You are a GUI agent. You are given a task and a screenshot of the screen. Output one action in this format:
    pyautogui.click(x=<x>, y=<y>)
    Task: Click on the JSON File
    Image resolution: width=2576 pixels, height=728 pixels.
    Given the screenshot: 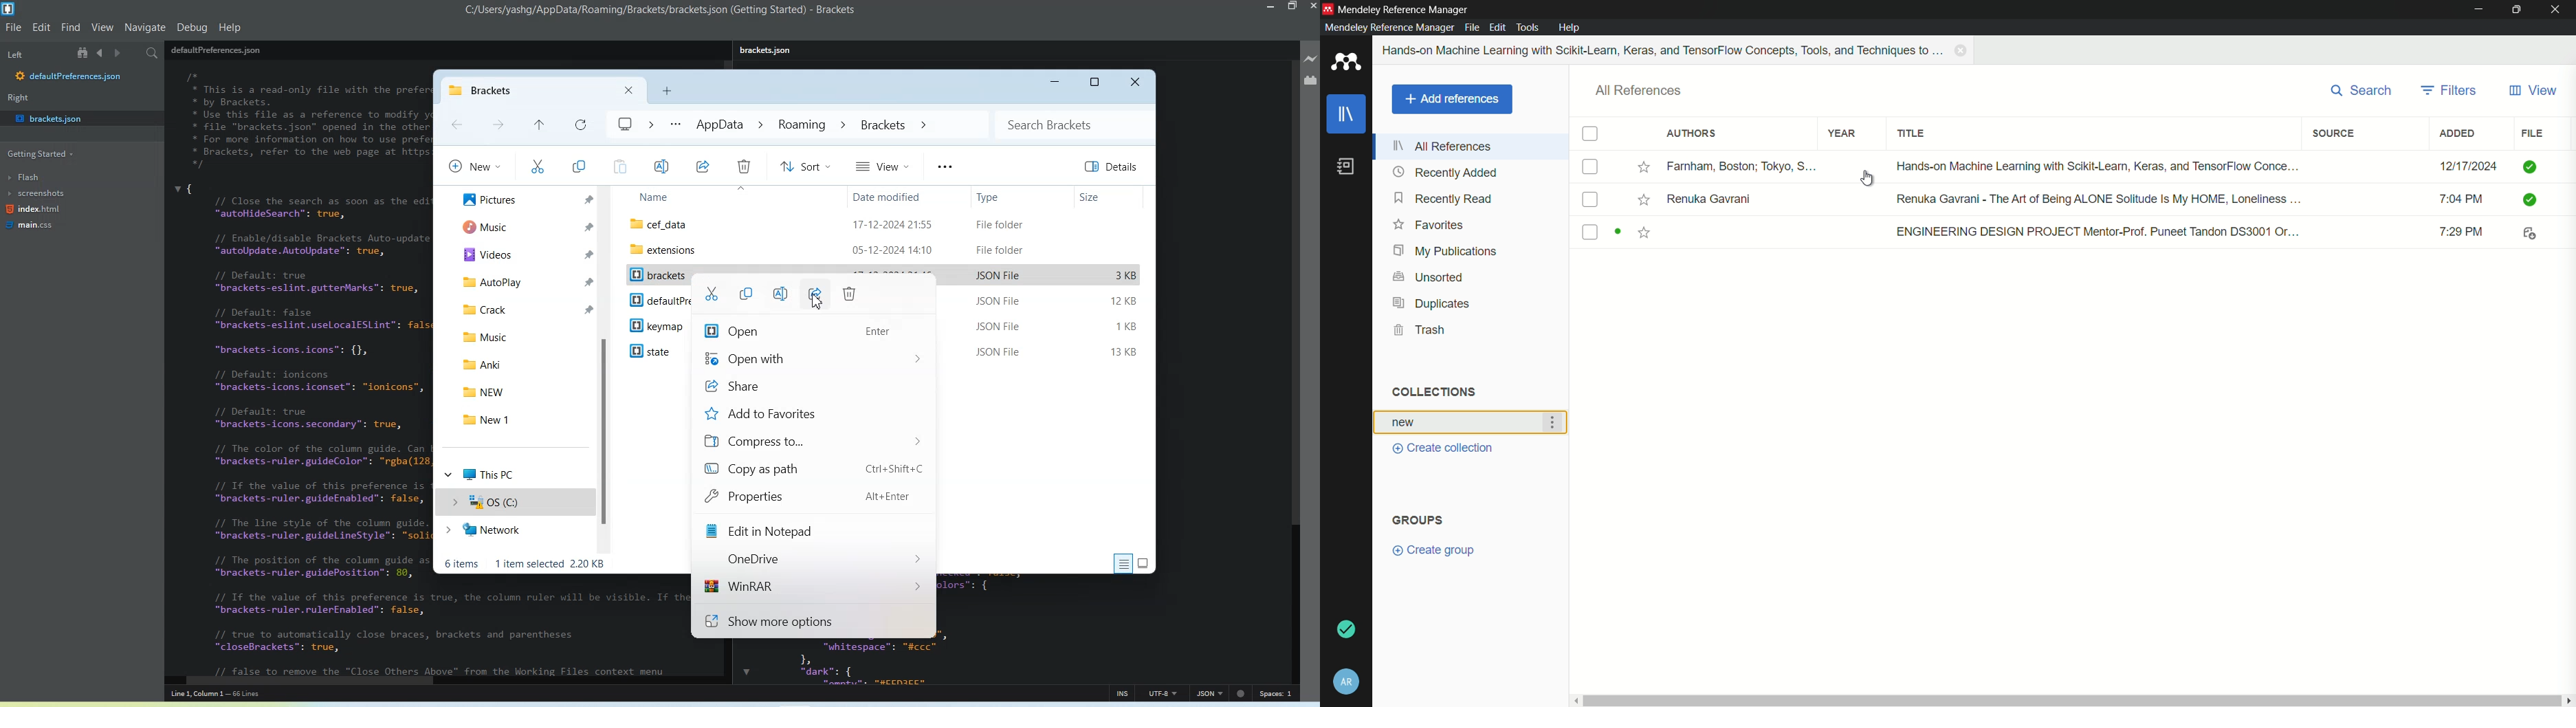 What is the action you would take?
    pyautogui.click(x=999, y=303)
    